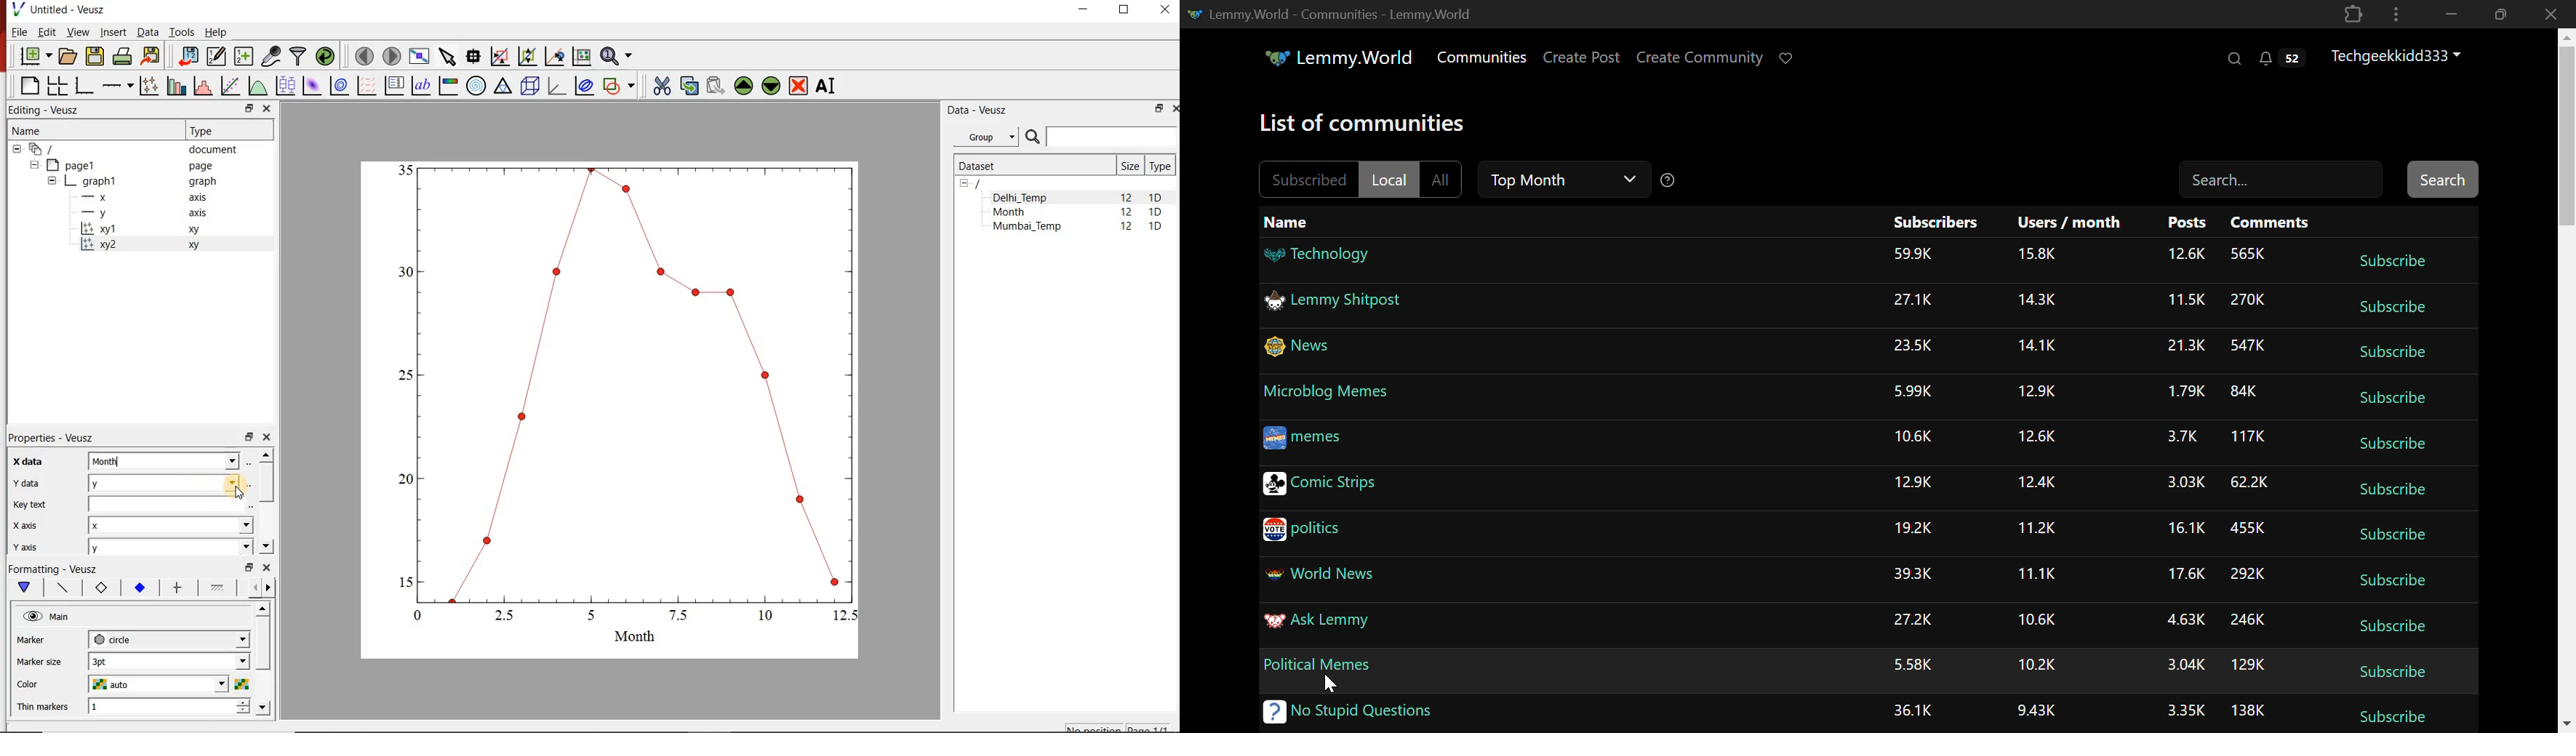 Image resolution: width=2576 pixels, height=756 pixels. What do you see at coordinates (2553, 13) in the screenshot?
I see `Close window` at bounding box center [2553, 13].